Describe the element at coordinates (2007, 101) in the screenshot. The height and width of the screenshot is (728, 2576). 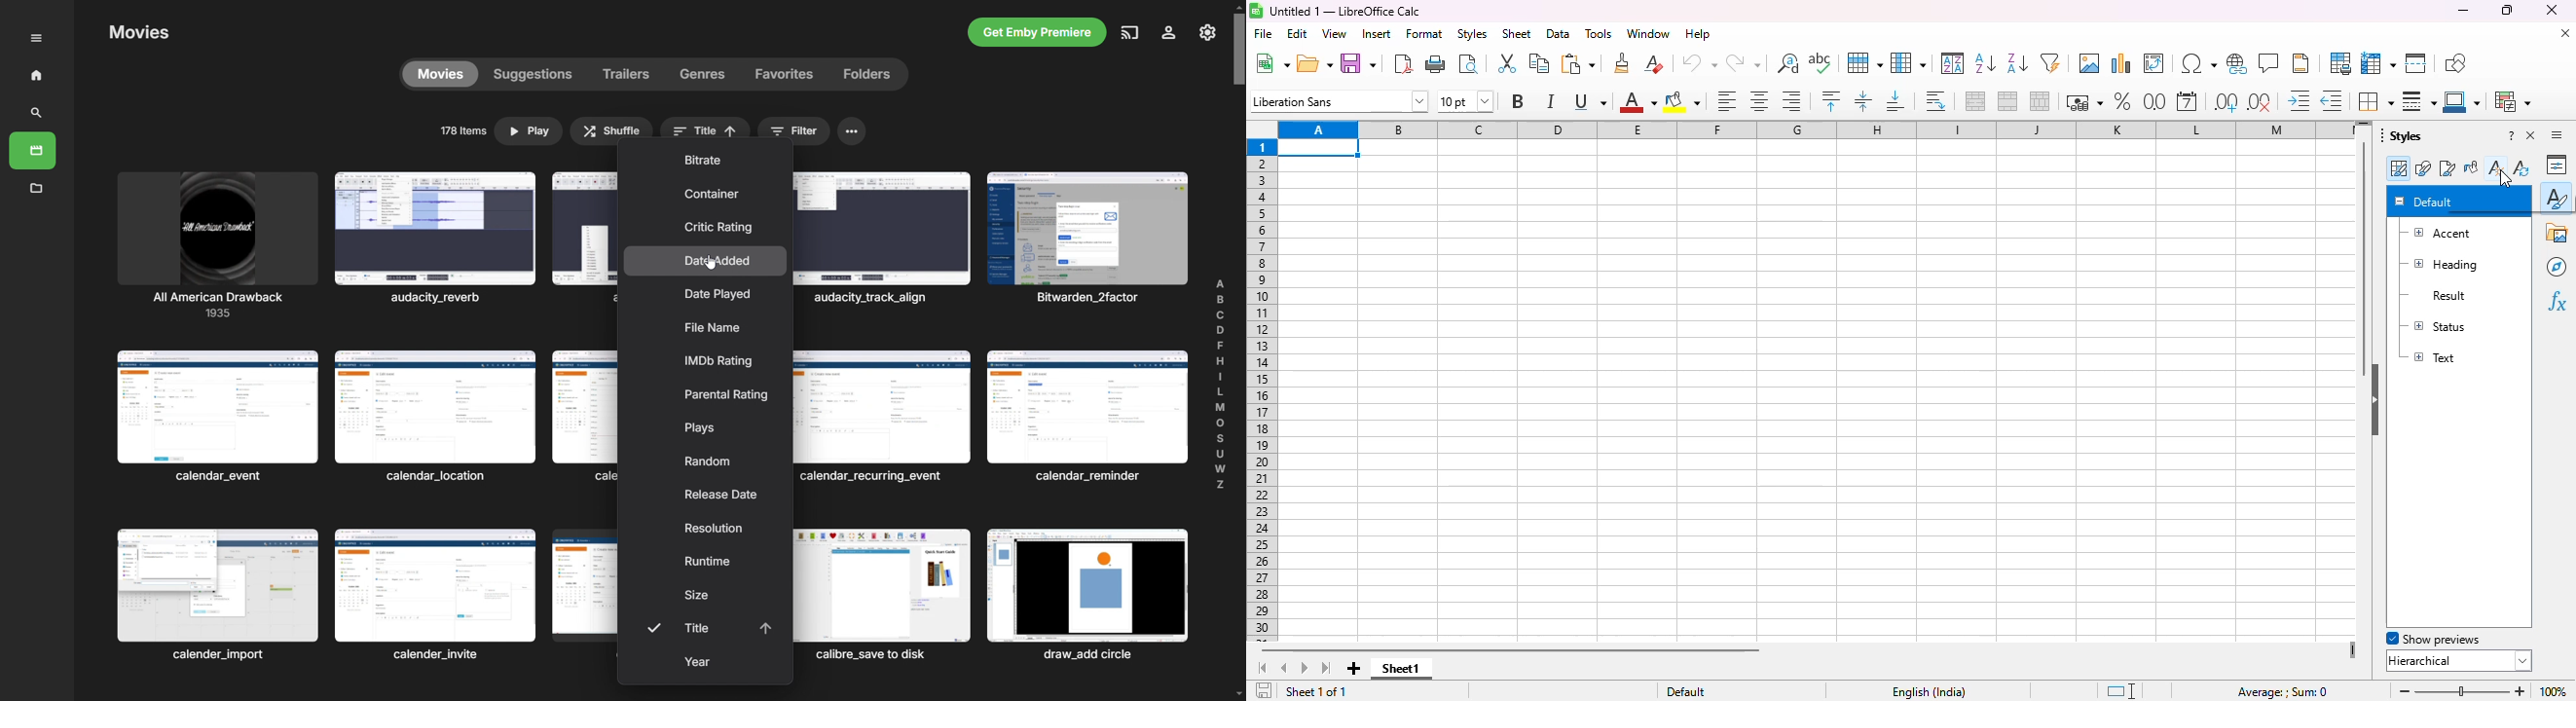
I see `merge cells` at that location.